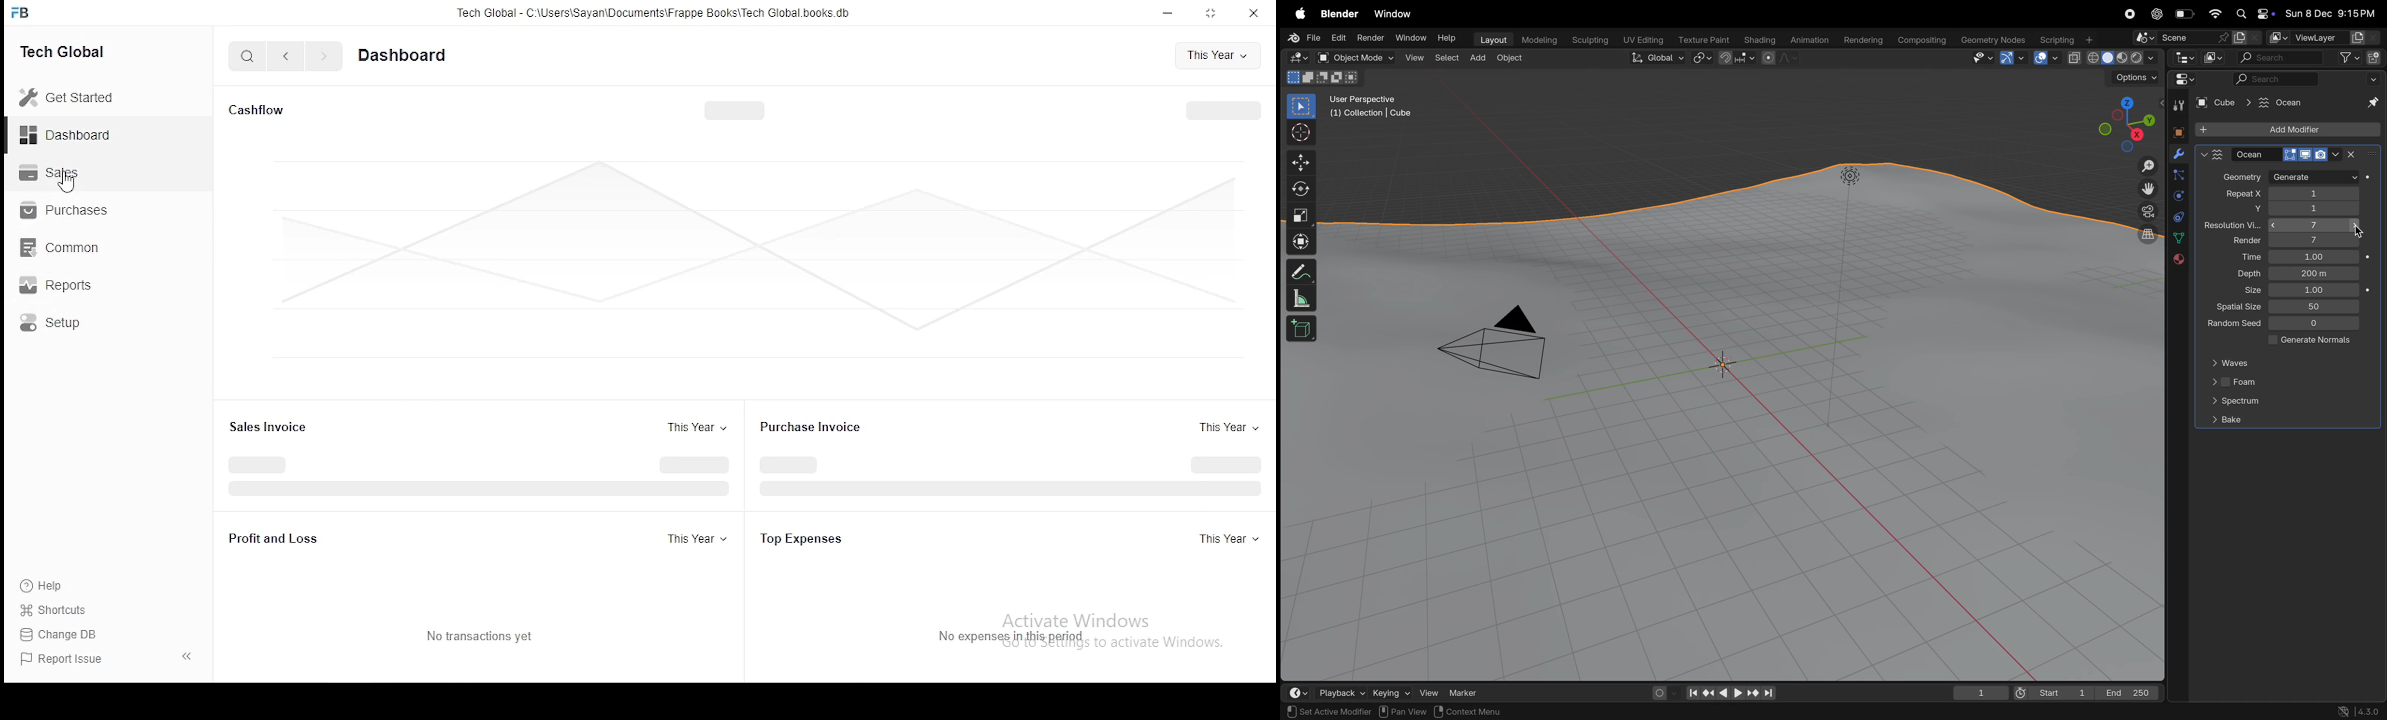 This screenshot has height=728, width=2408. I want to click on auto keying, so click(1661, 691).